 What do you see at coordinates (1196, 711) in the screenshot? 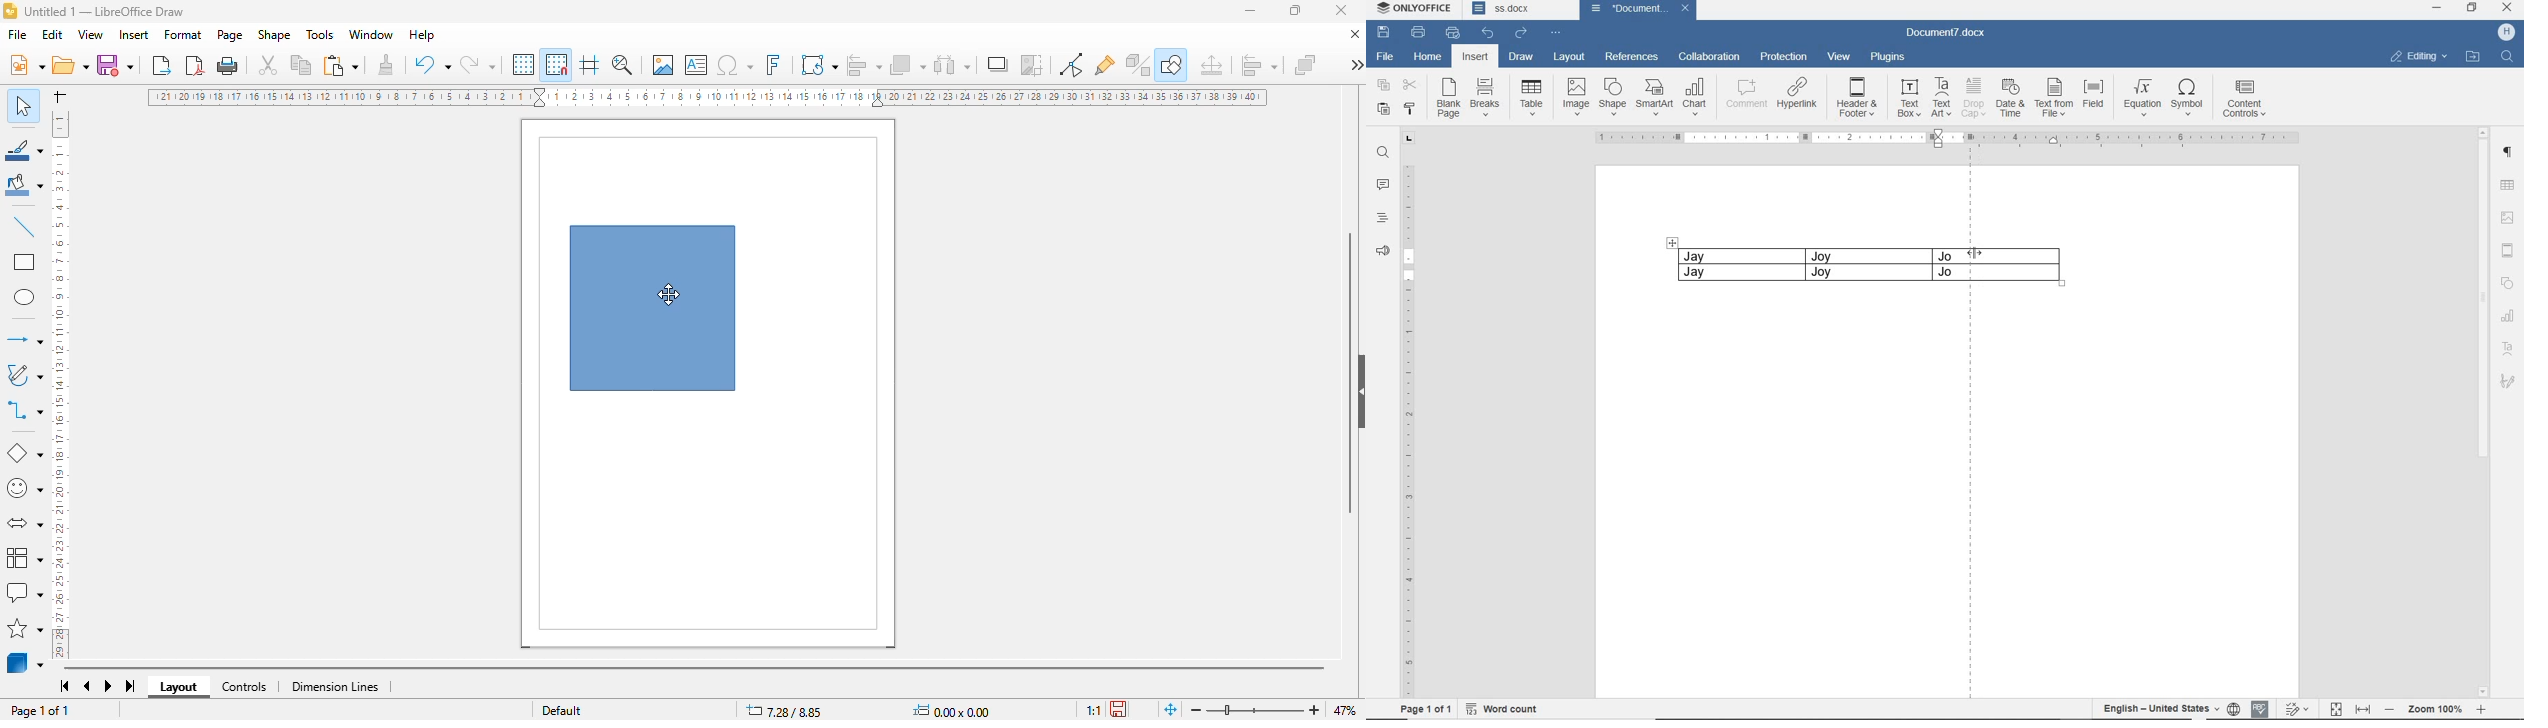
I see `zoom out` at bounding box center [1196, 711].